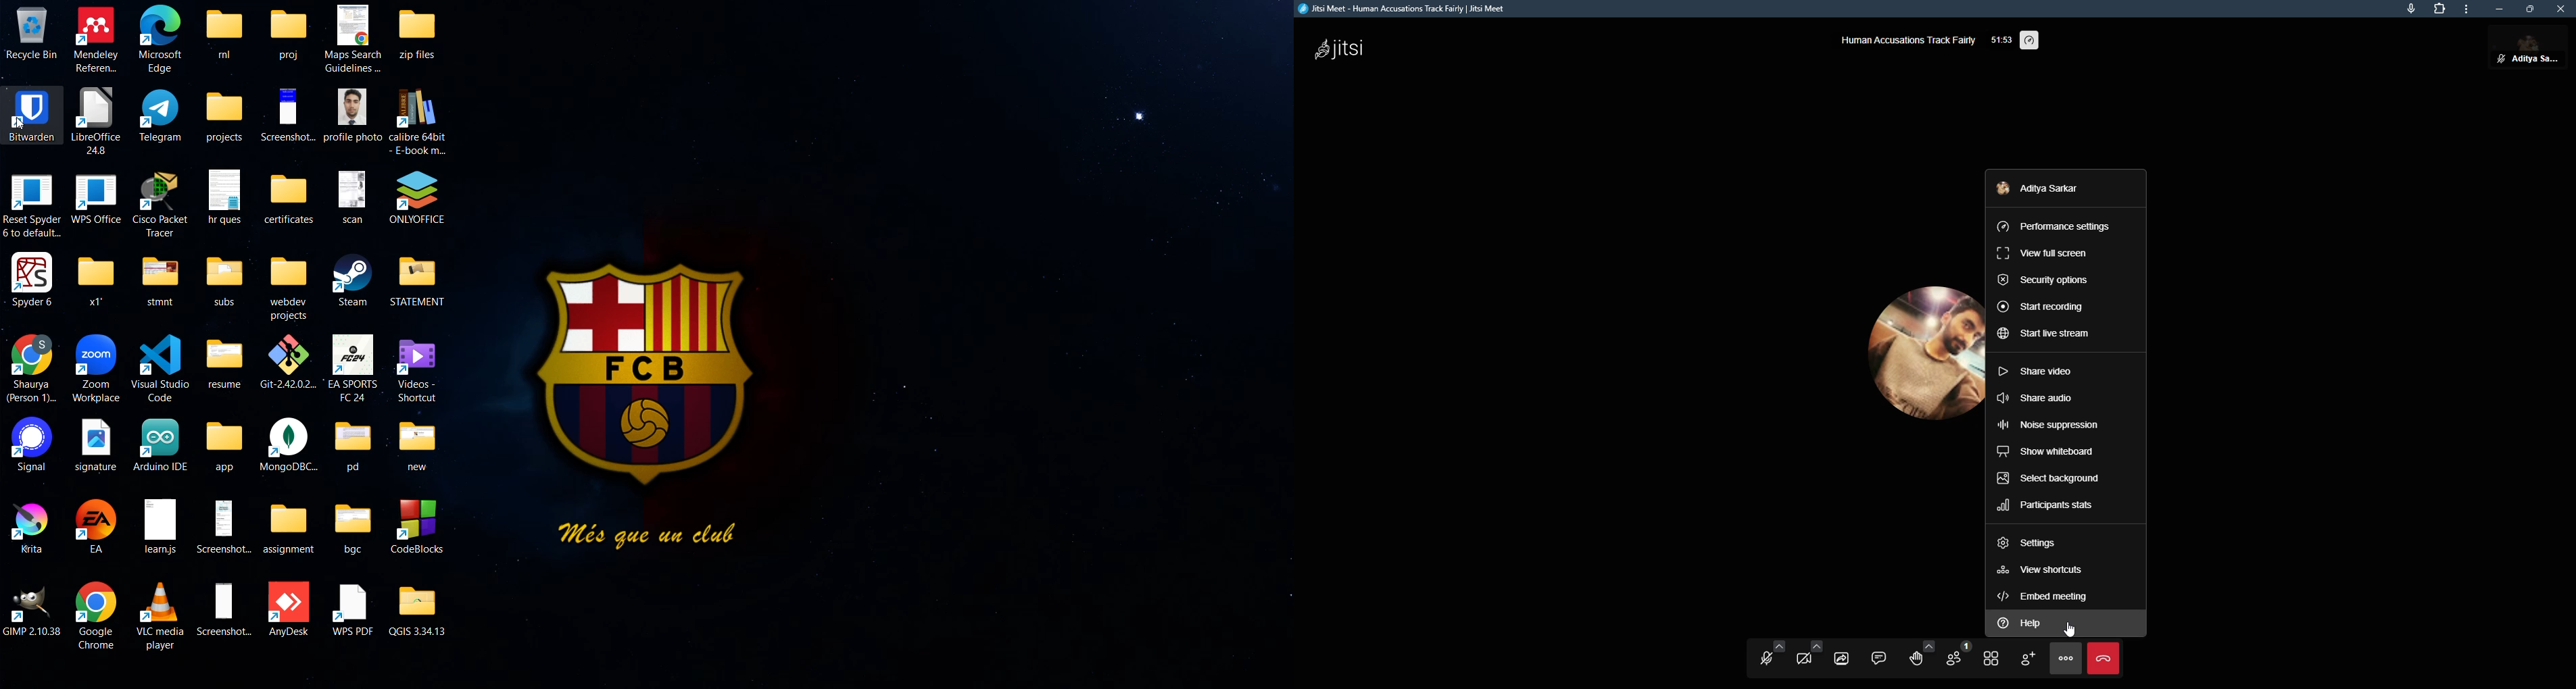 The height and width of the screenshot is (700, 2576). What do you see at coordinates (224, 117) in the screenshot?
I see `projects` at bounding box center [224, 117].